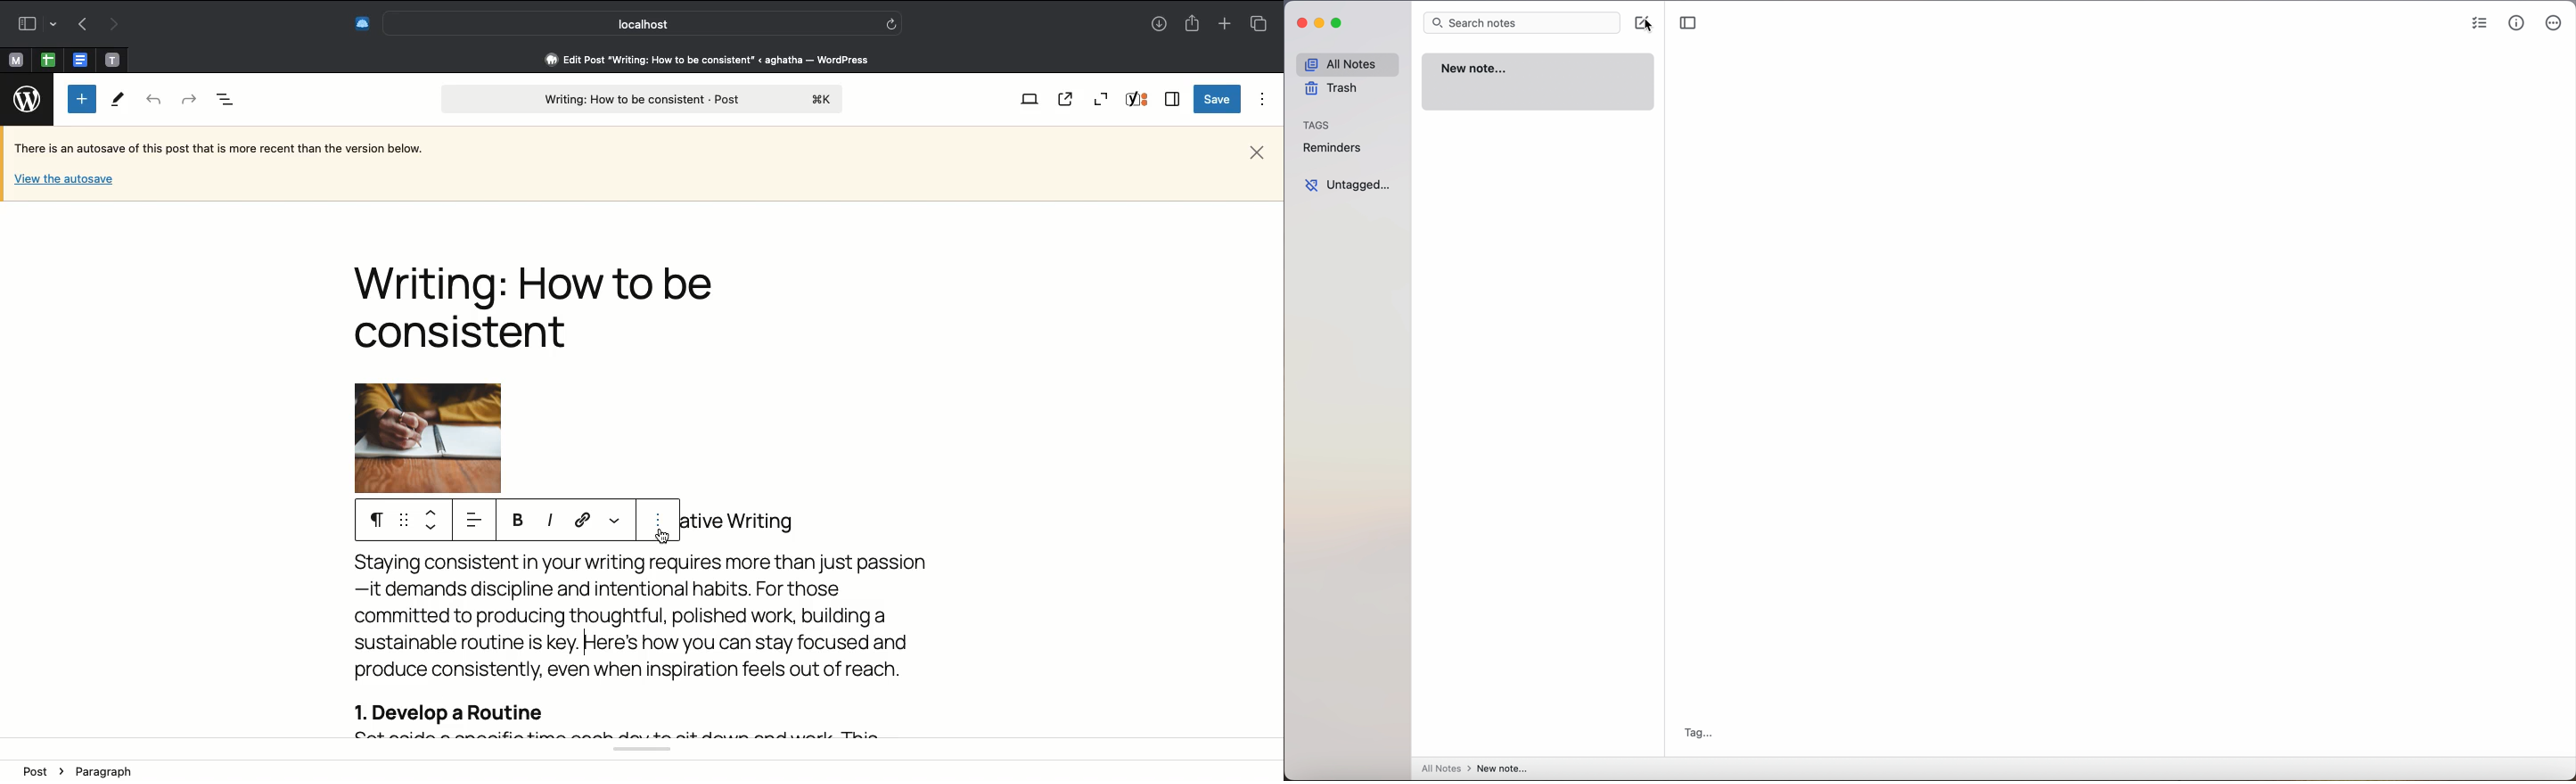 The width and height of the screenshot is (2576, 784). Describe the element at coordinates (372, 519) in the screenshot. I see `Paragraph` at that location.